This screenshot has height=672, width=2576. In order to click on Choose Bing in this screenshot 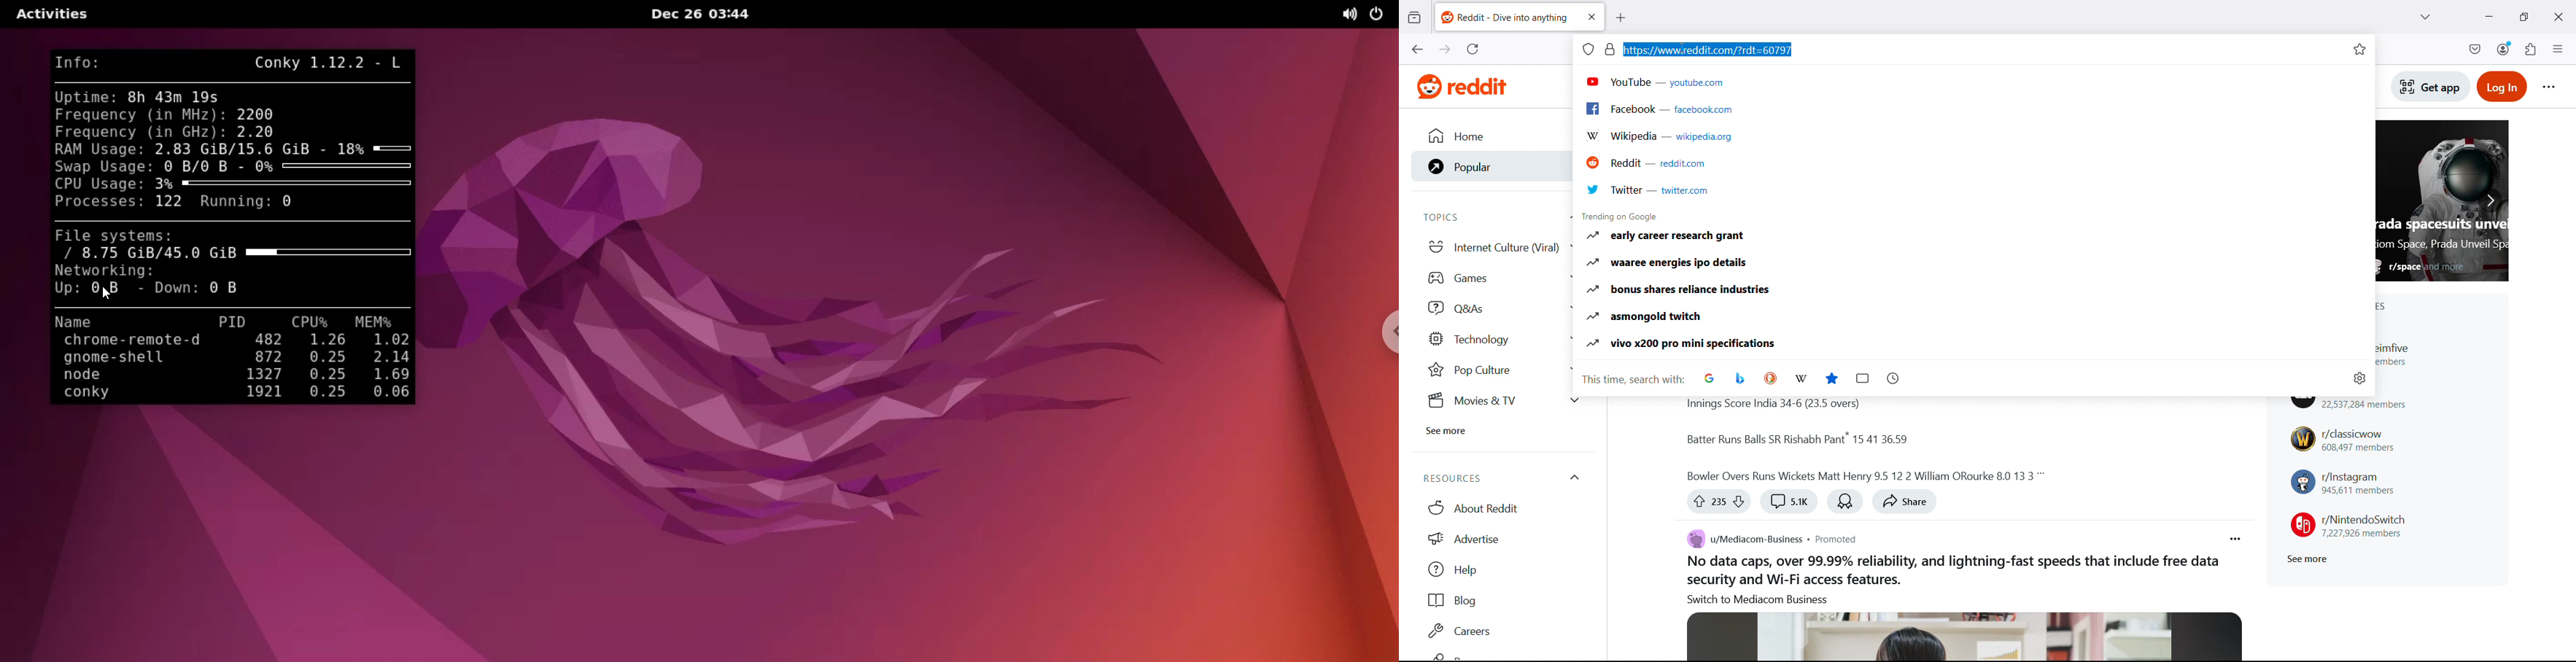, I will do `click(1739, 379)`.